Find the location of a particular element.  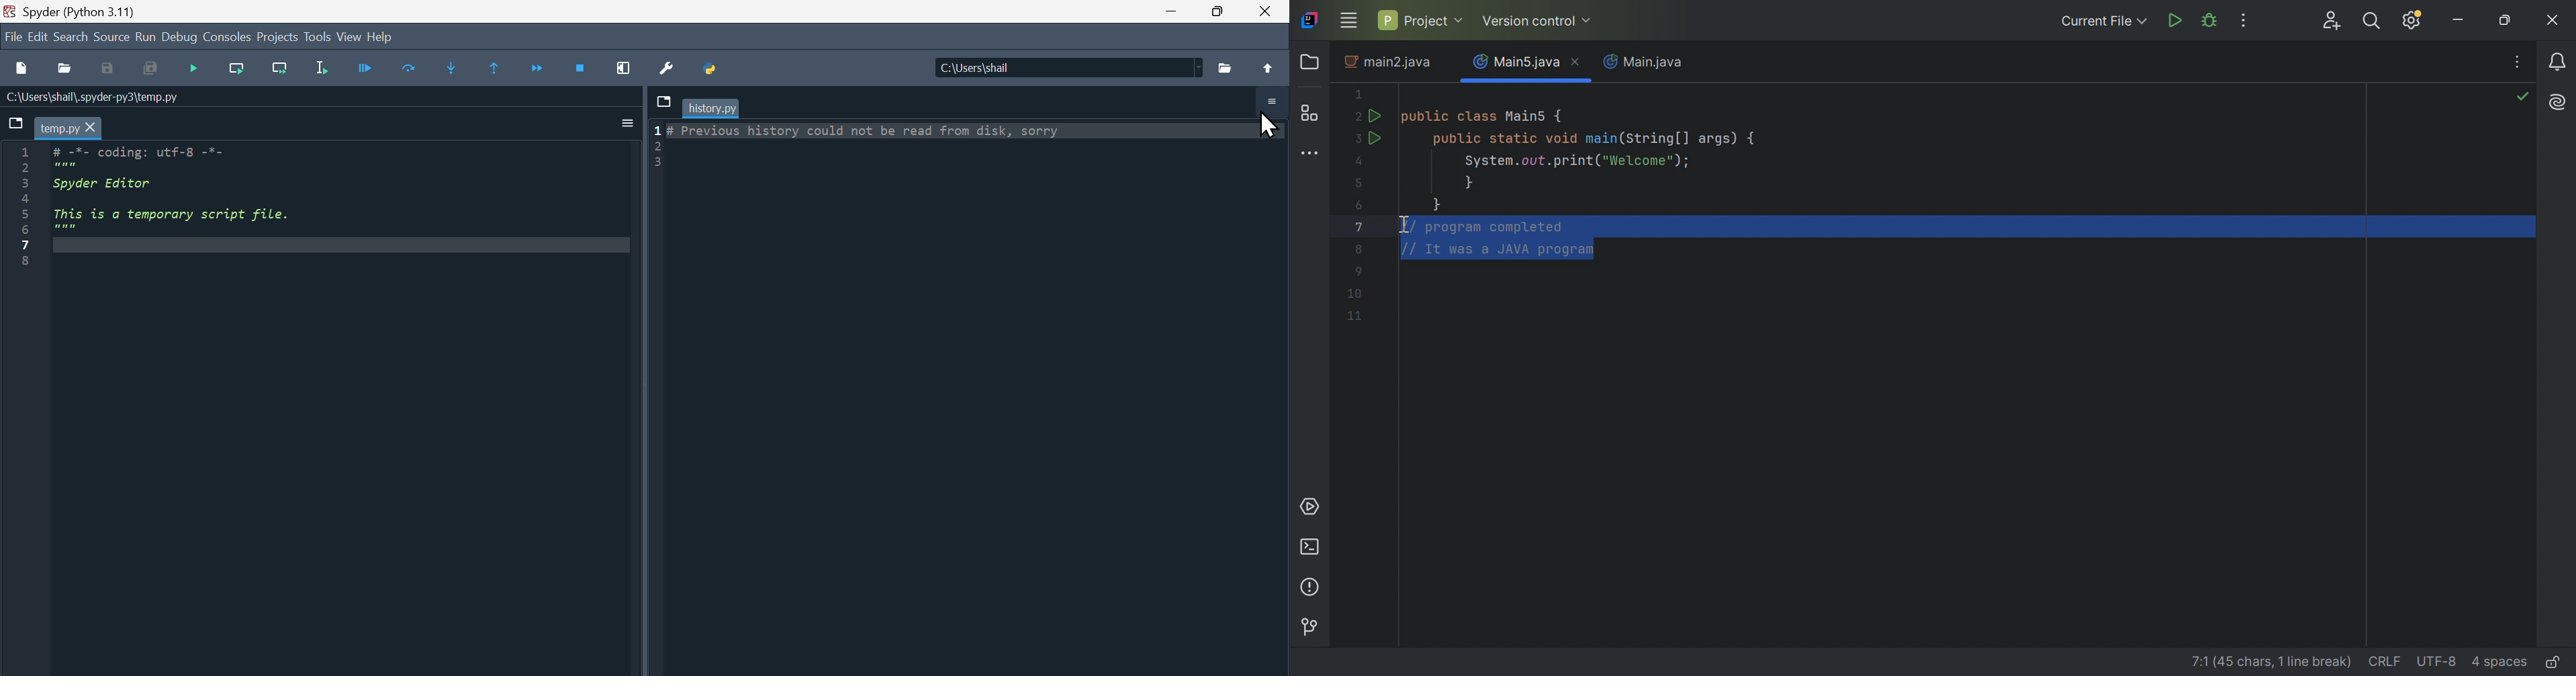

Run current line and go to the next one is located at coordinates (281, 69).